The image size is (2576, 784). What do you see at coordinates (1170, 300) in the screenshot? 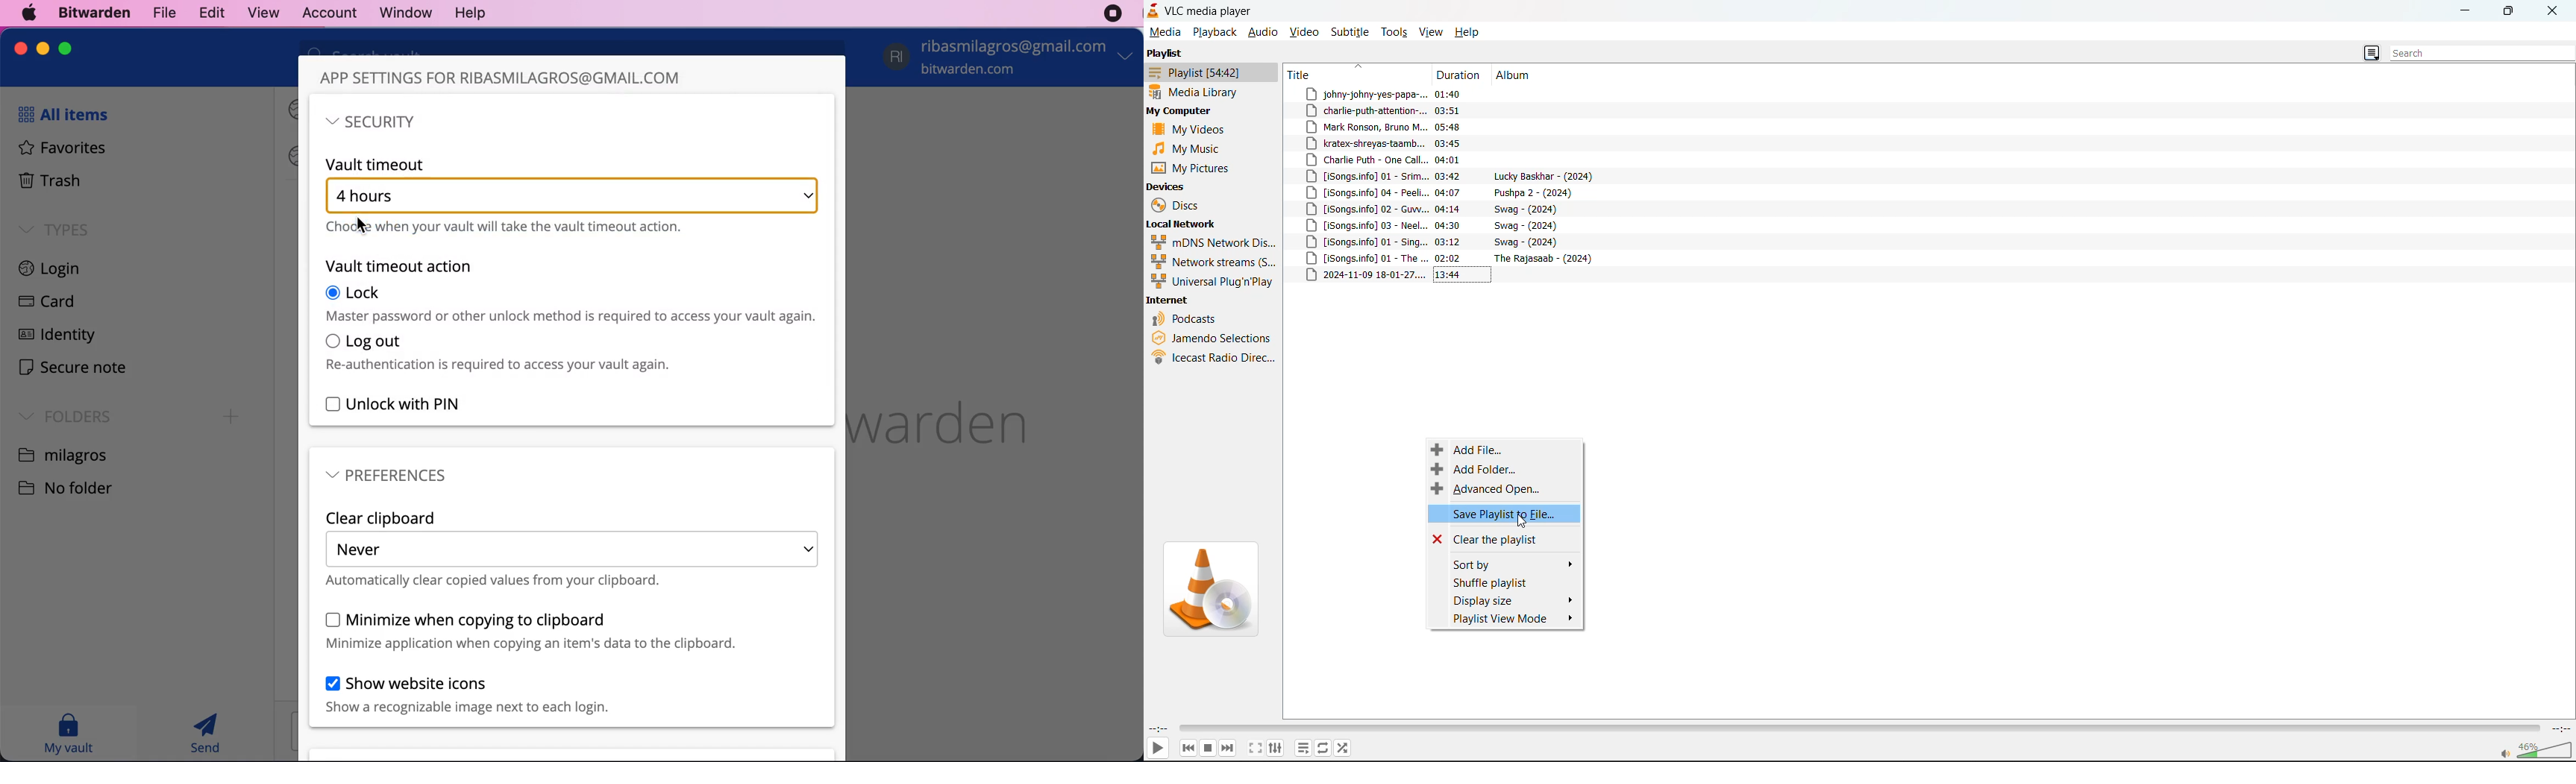
I see `internet` at bounding box center [1170, 300].